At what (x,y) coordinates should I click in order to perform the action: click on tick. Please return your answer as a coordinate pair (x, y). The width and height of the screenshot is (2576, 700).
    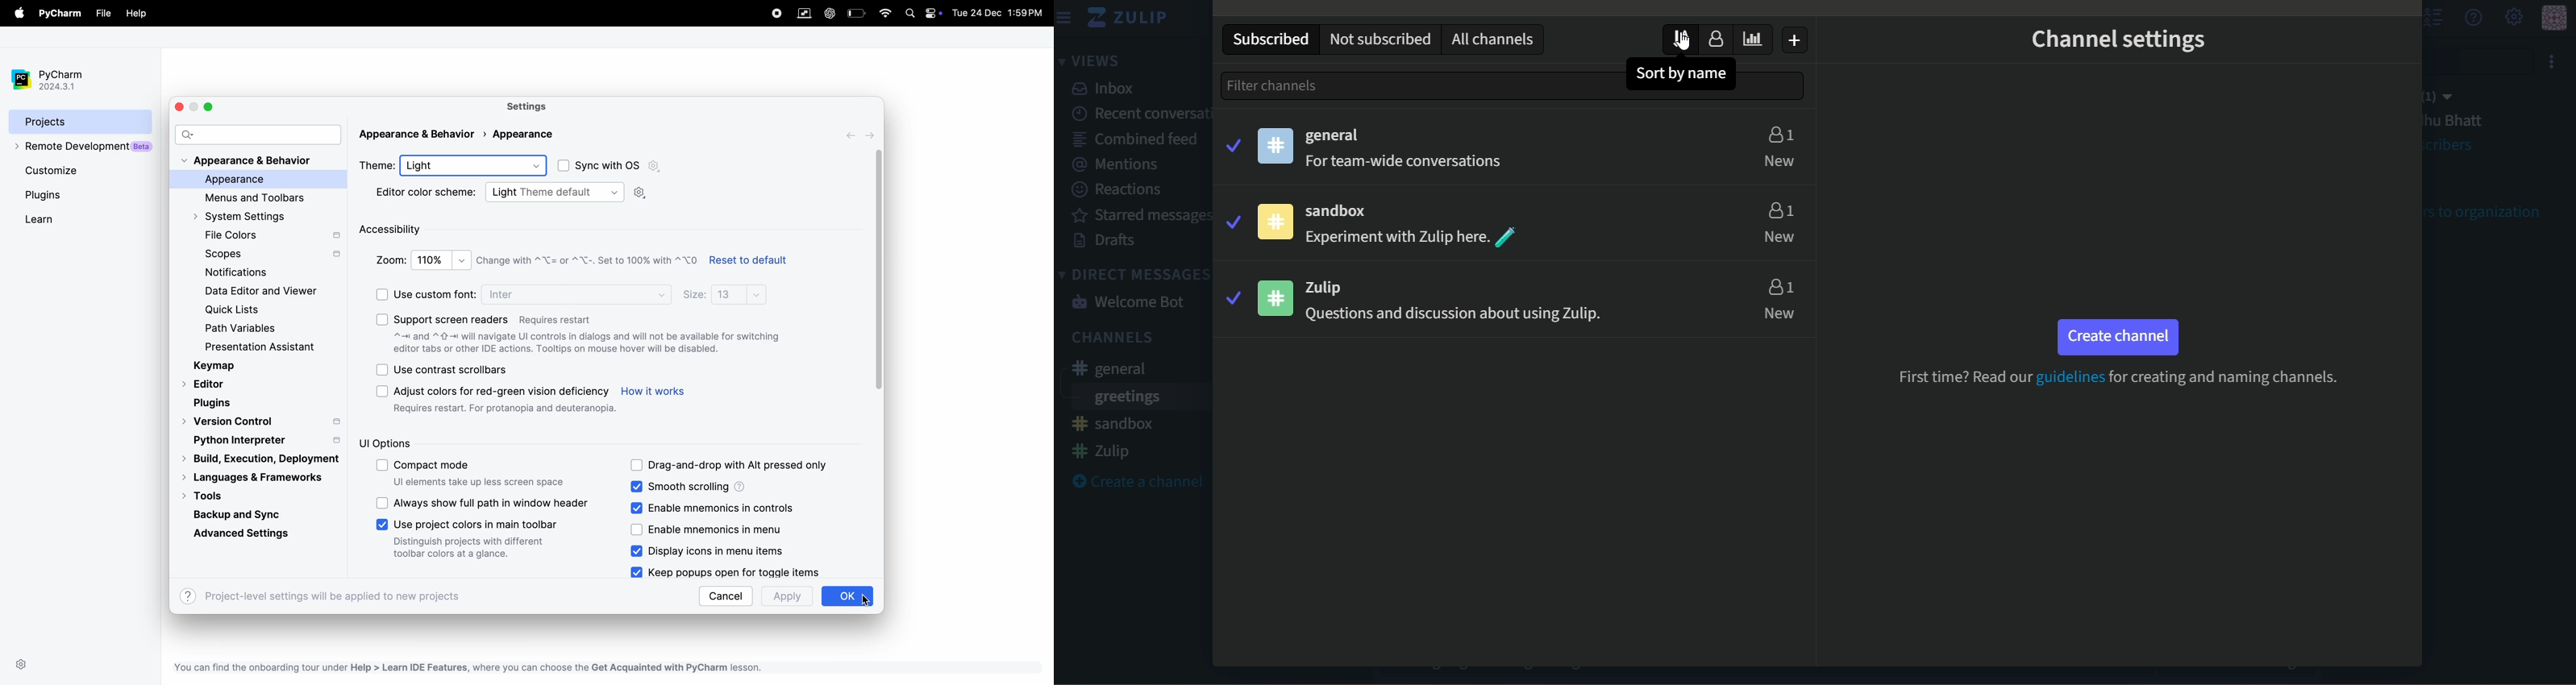
    Looking at the image, I should click on (1227, 146).